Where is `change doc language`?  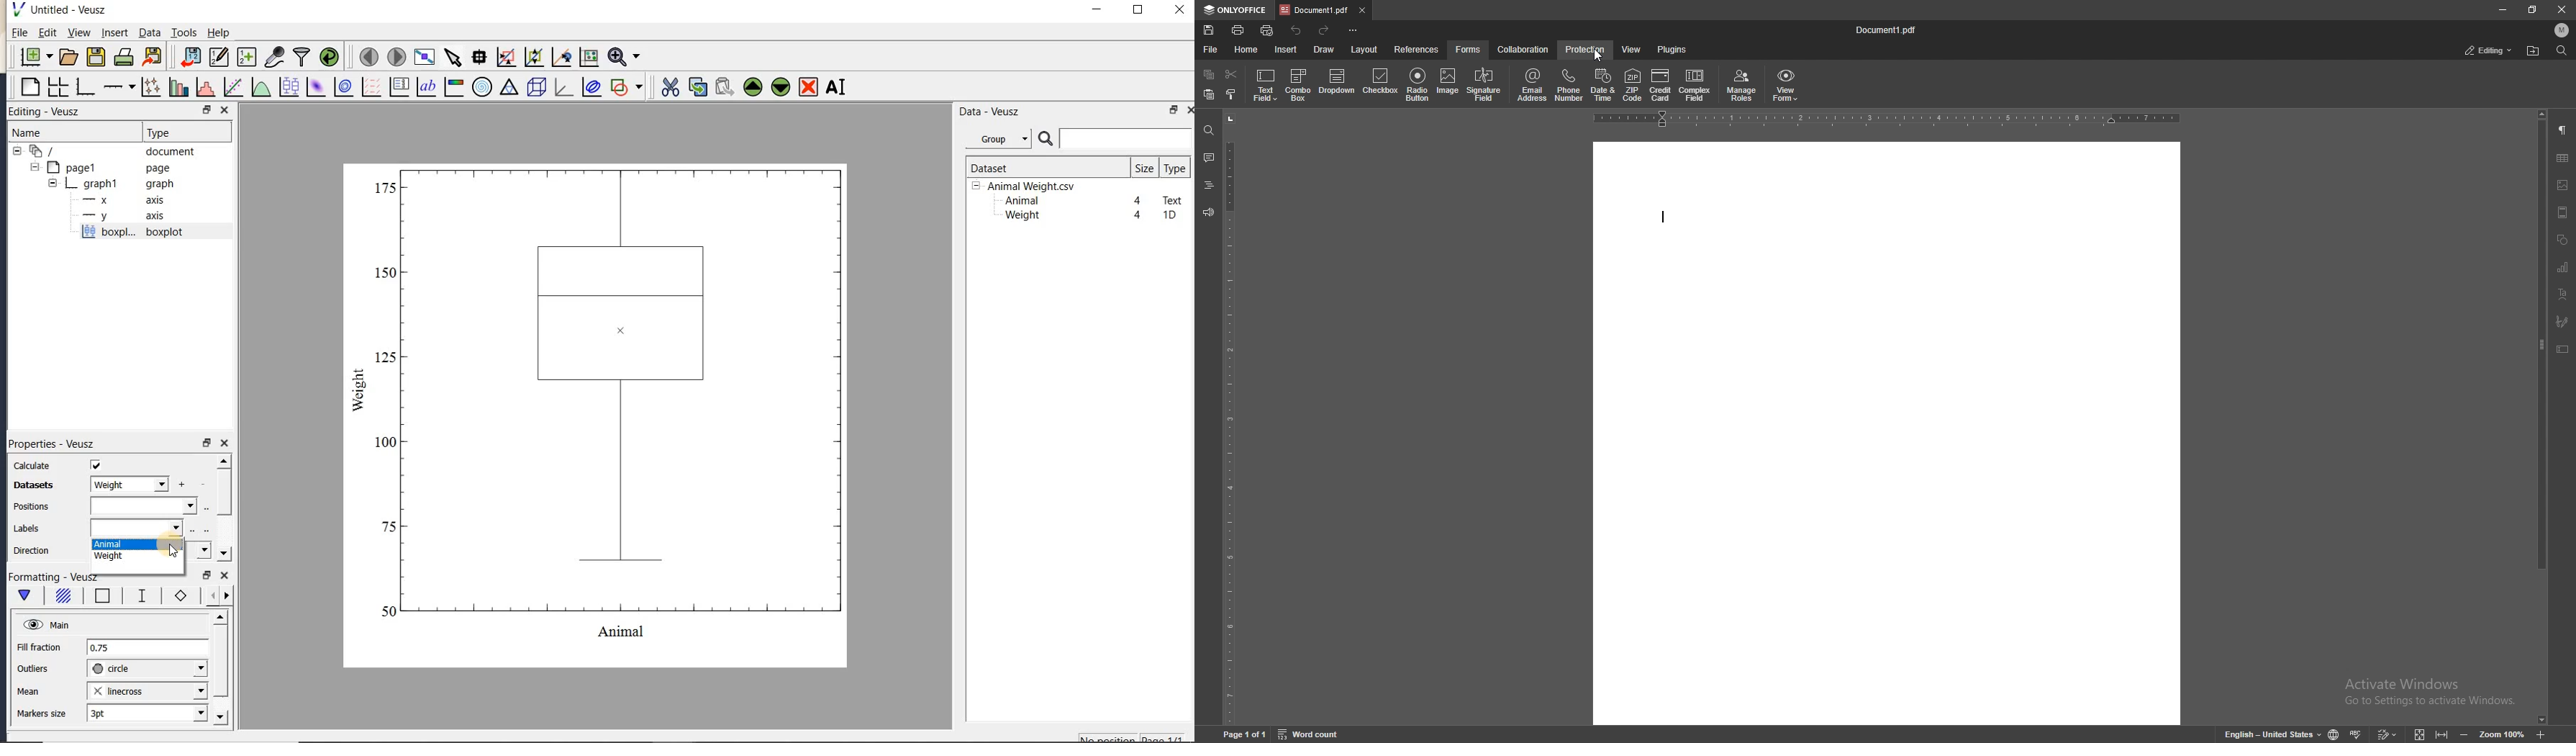
change doc language is located at coordinates (2334, 734).